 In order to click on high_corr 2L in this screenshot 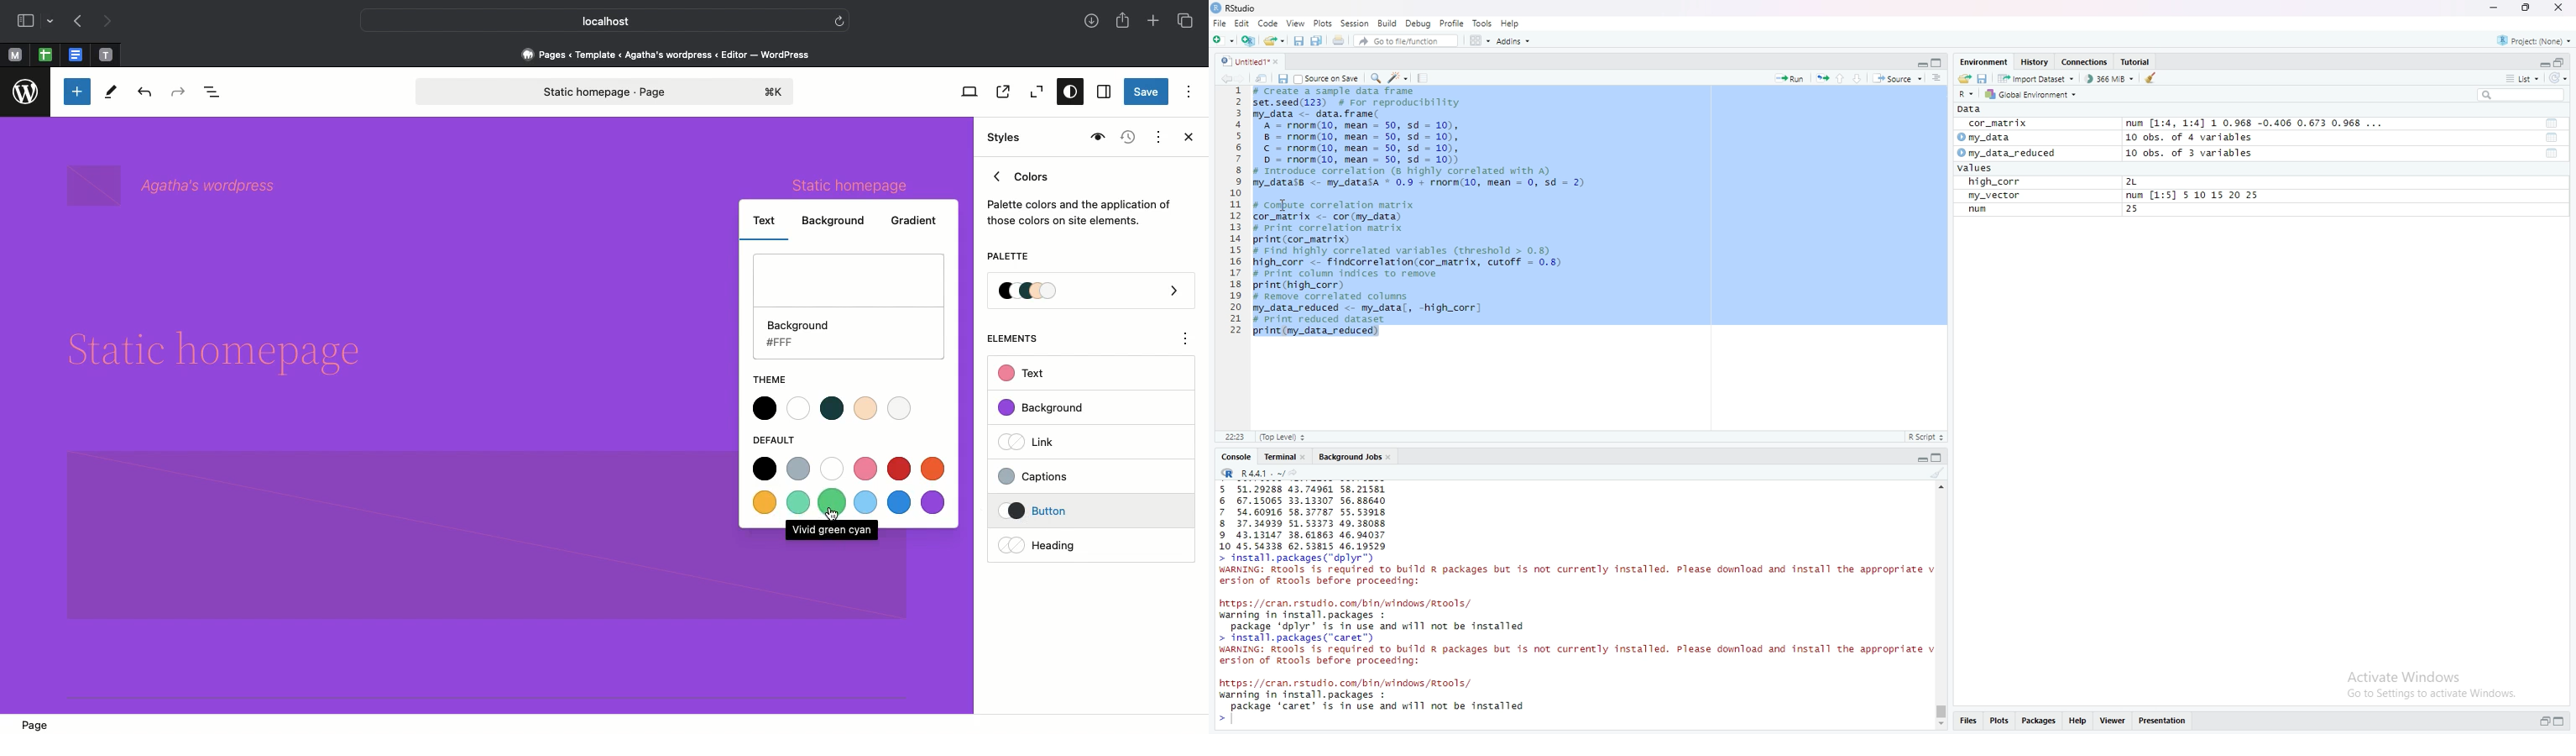, I will do `click(2061, 182)`.